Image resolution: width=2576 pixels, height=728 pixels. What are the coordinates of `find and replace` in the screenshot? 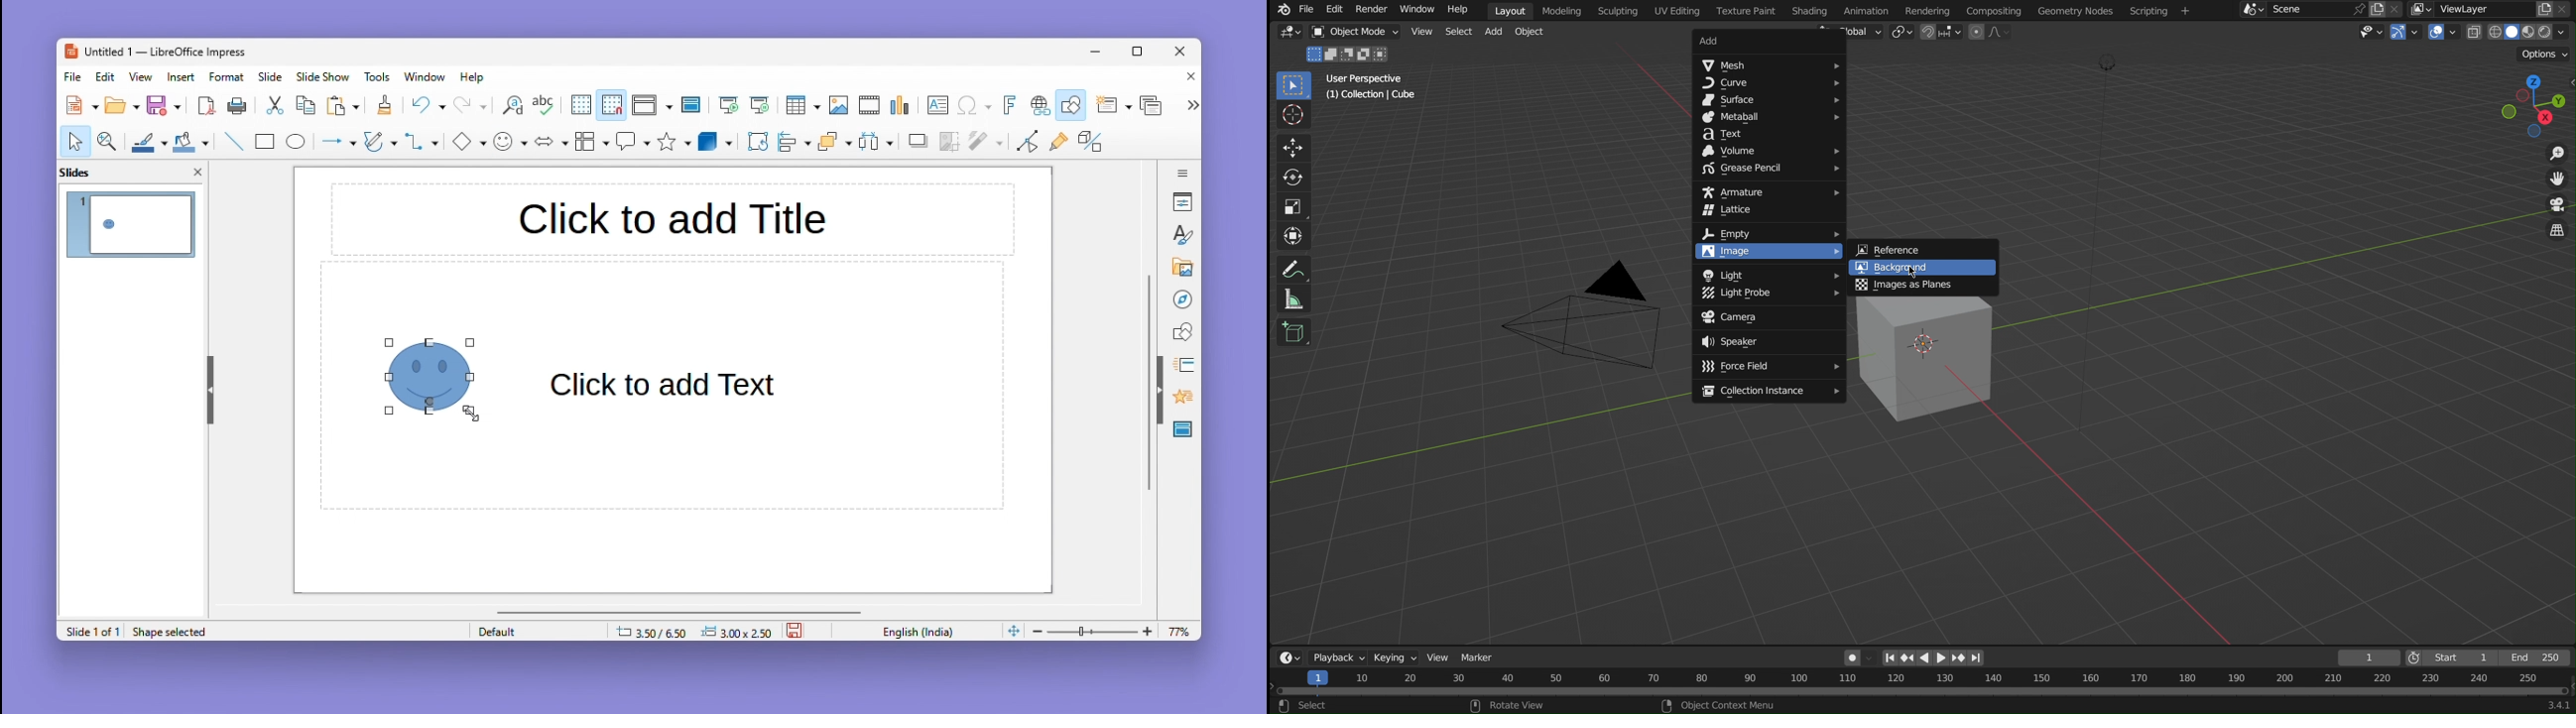 It's located at (511, 105).